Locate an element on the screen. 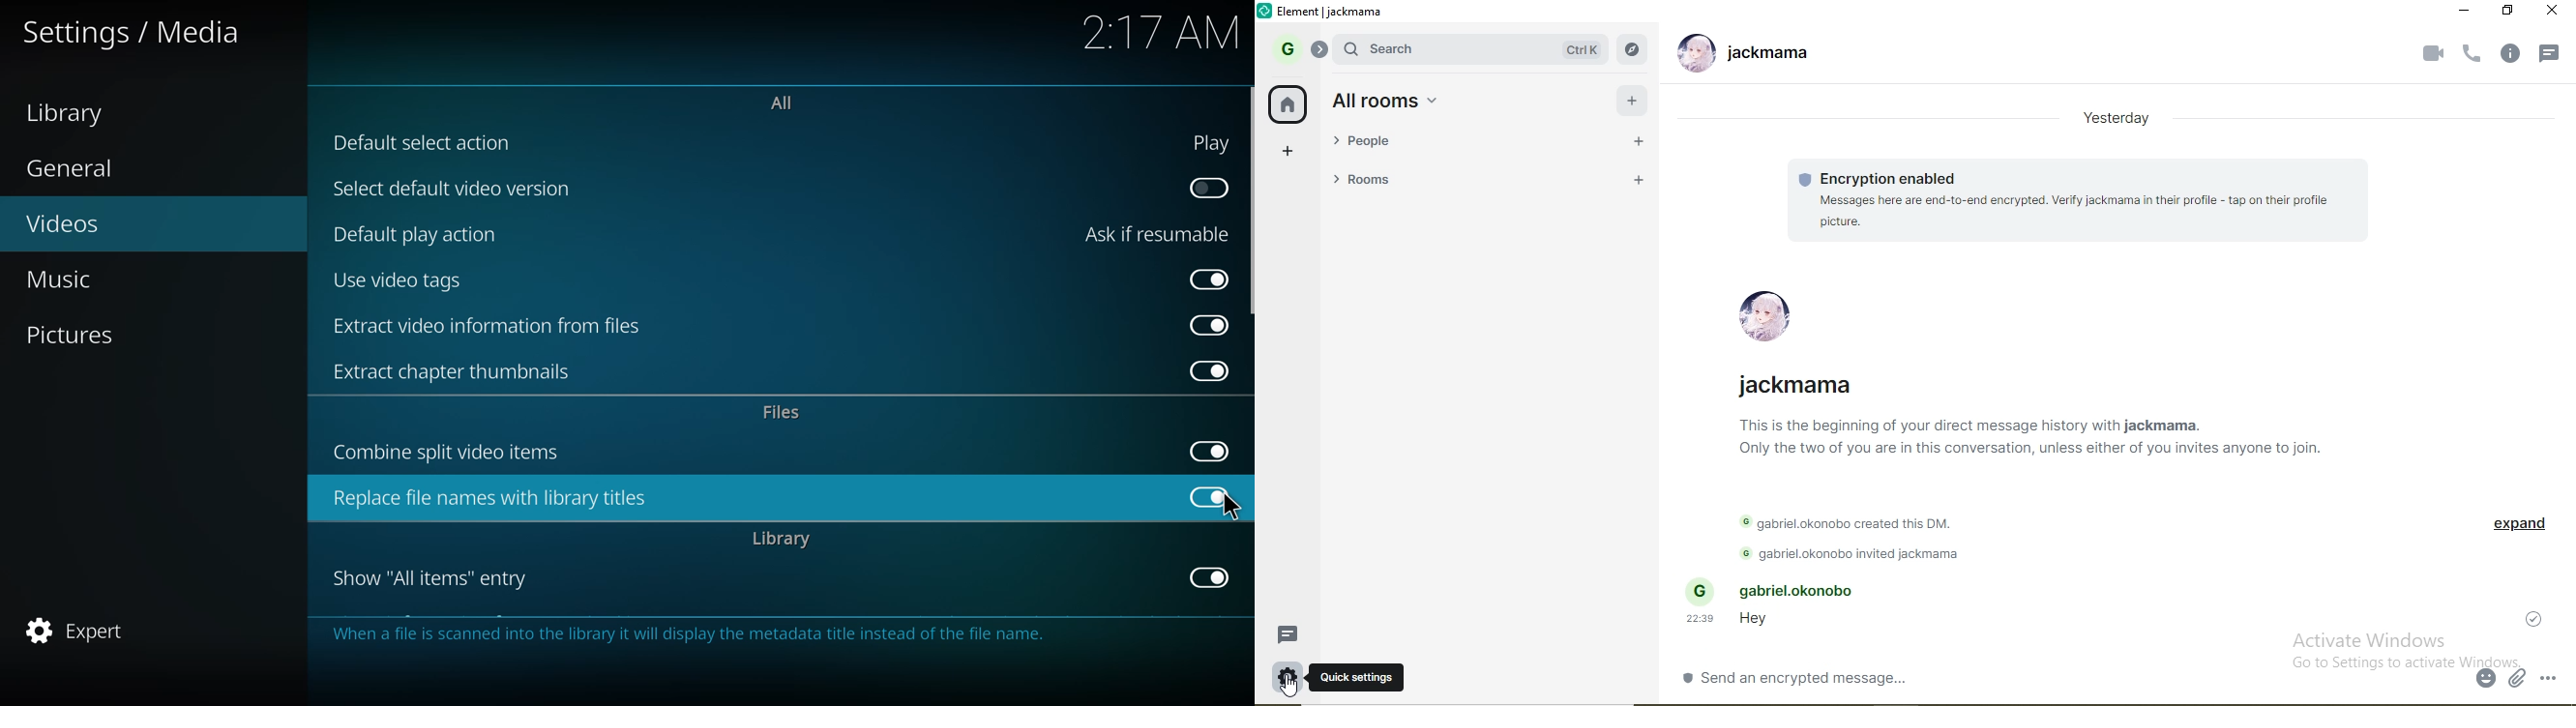  settings is located at coordinates (1288, 677).